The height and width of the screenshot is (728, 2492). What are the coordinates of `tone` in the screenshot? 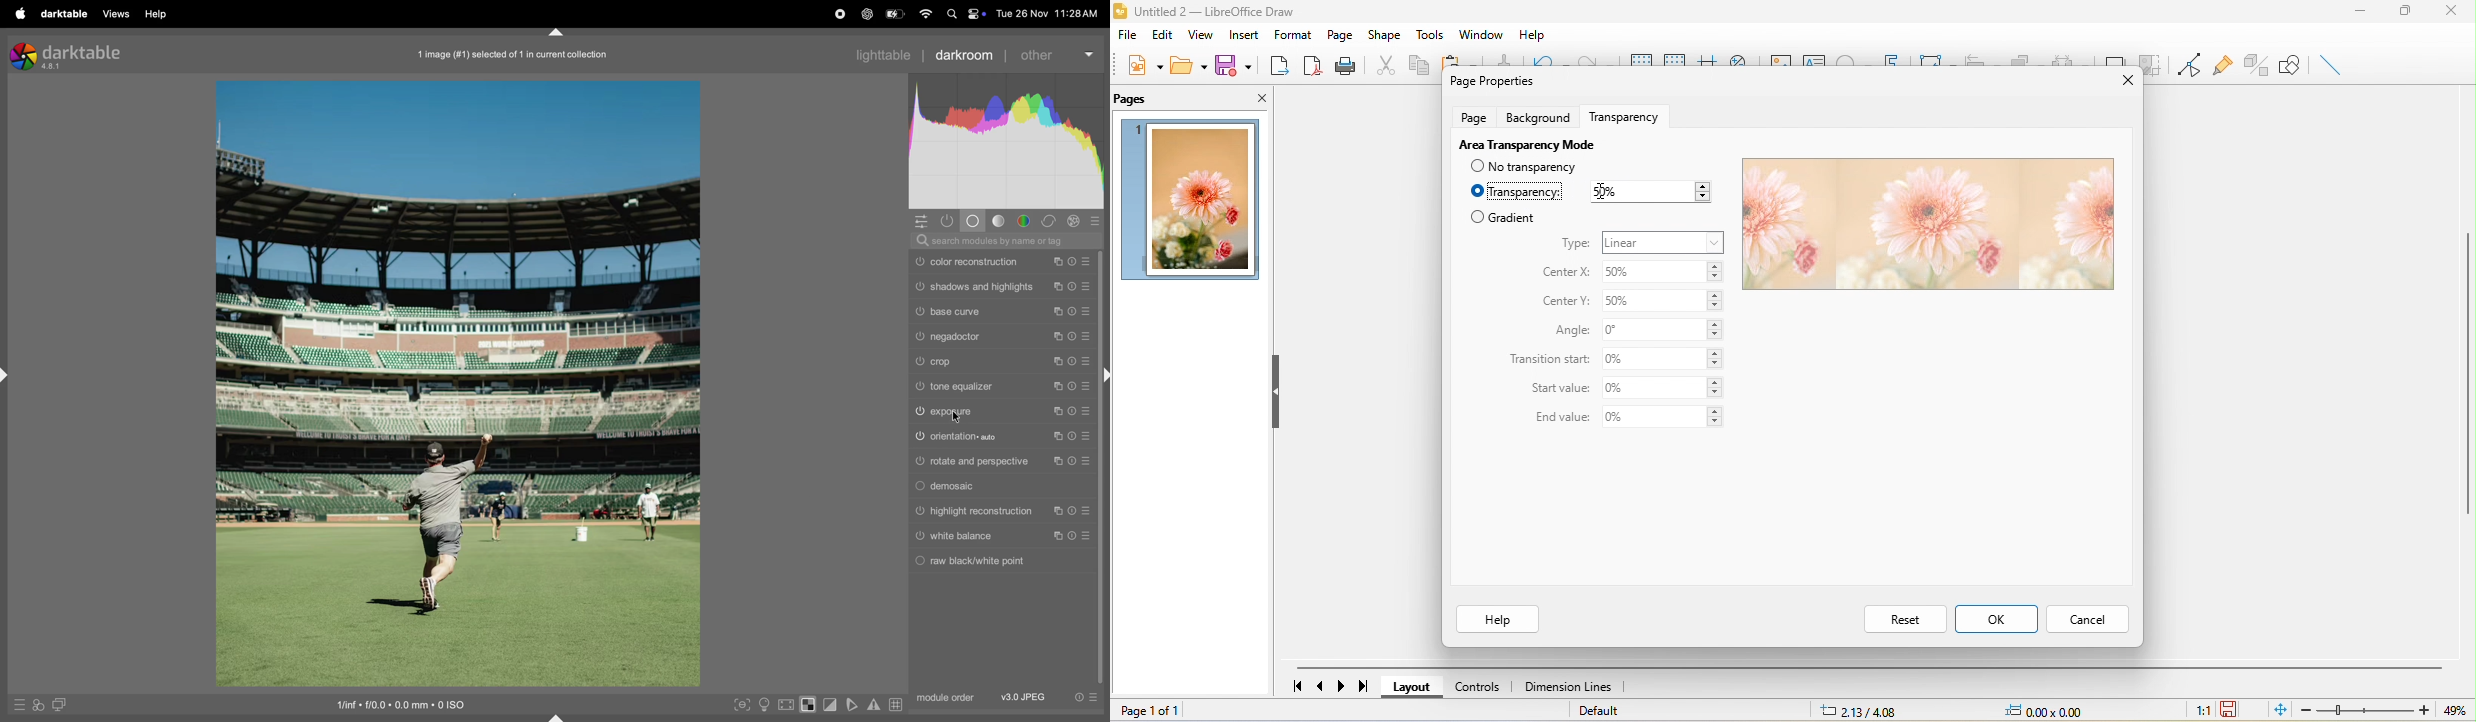 It's located at (1000, 221).